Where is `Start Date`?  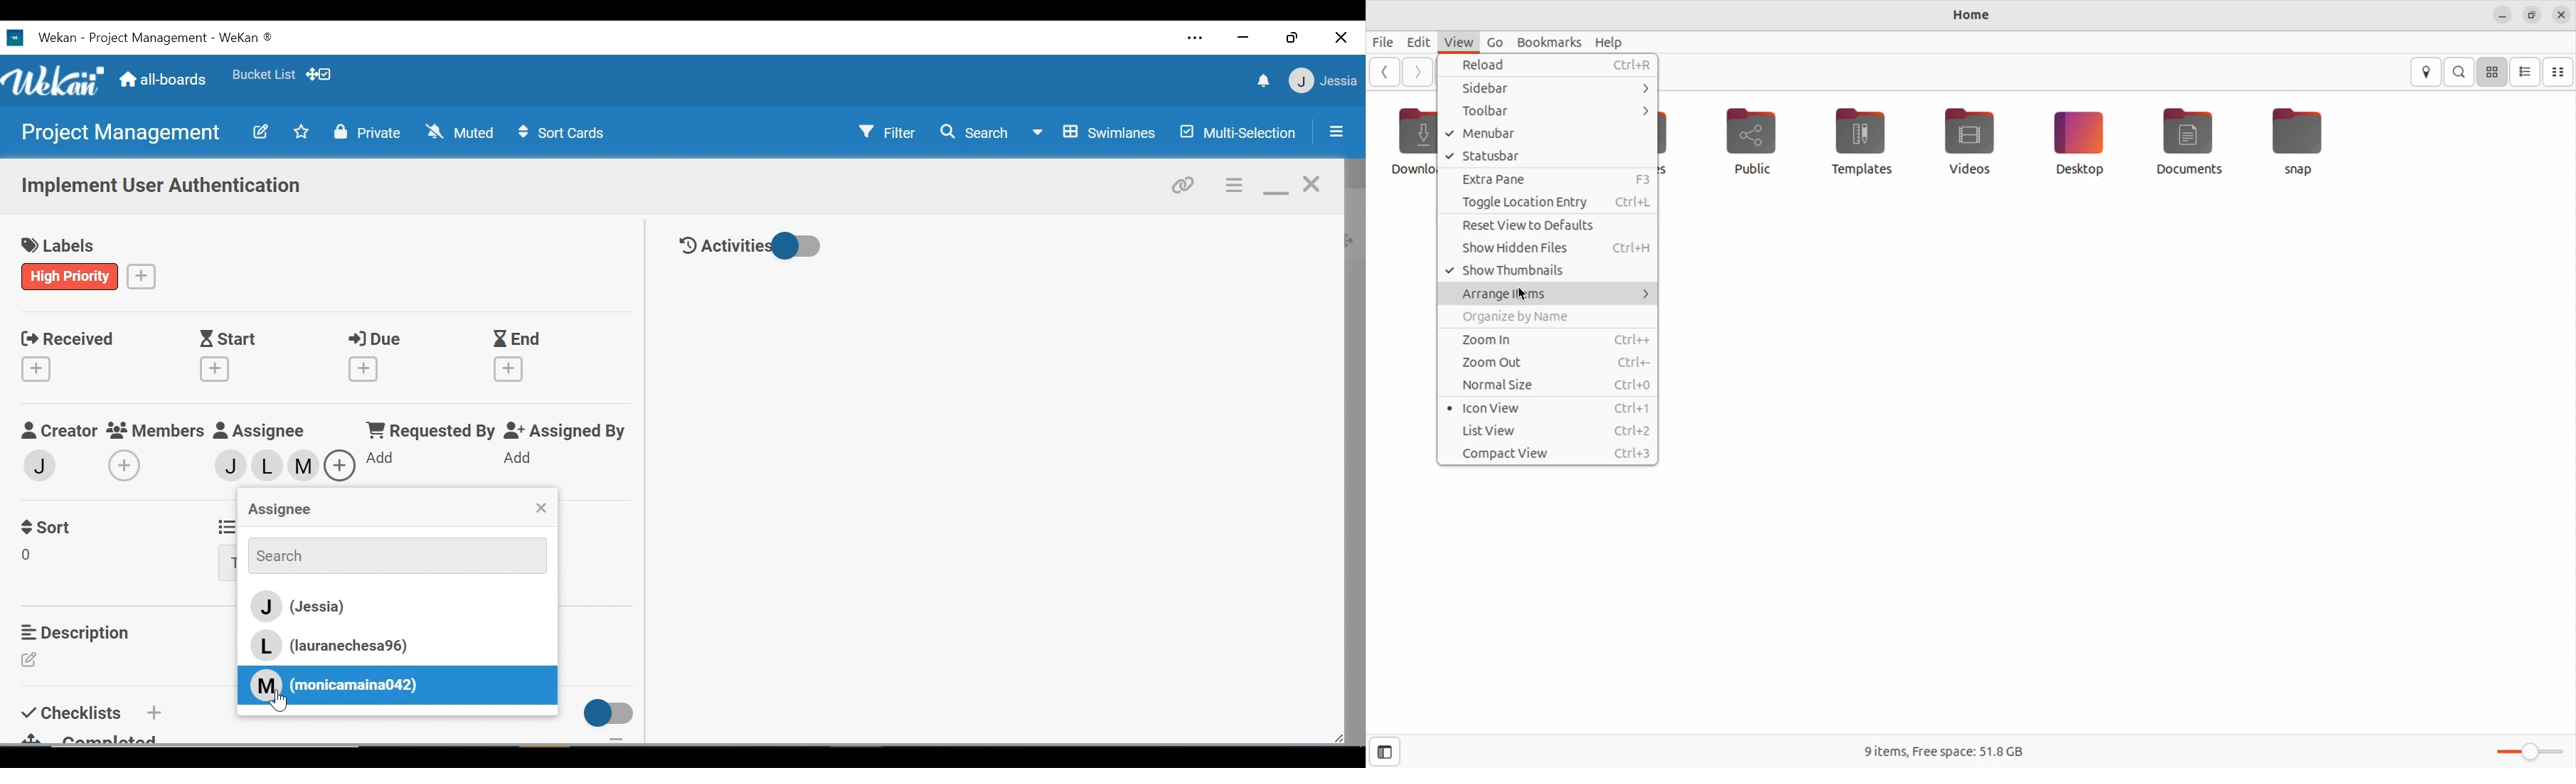 Start Date is located at coordinates (231, 339).